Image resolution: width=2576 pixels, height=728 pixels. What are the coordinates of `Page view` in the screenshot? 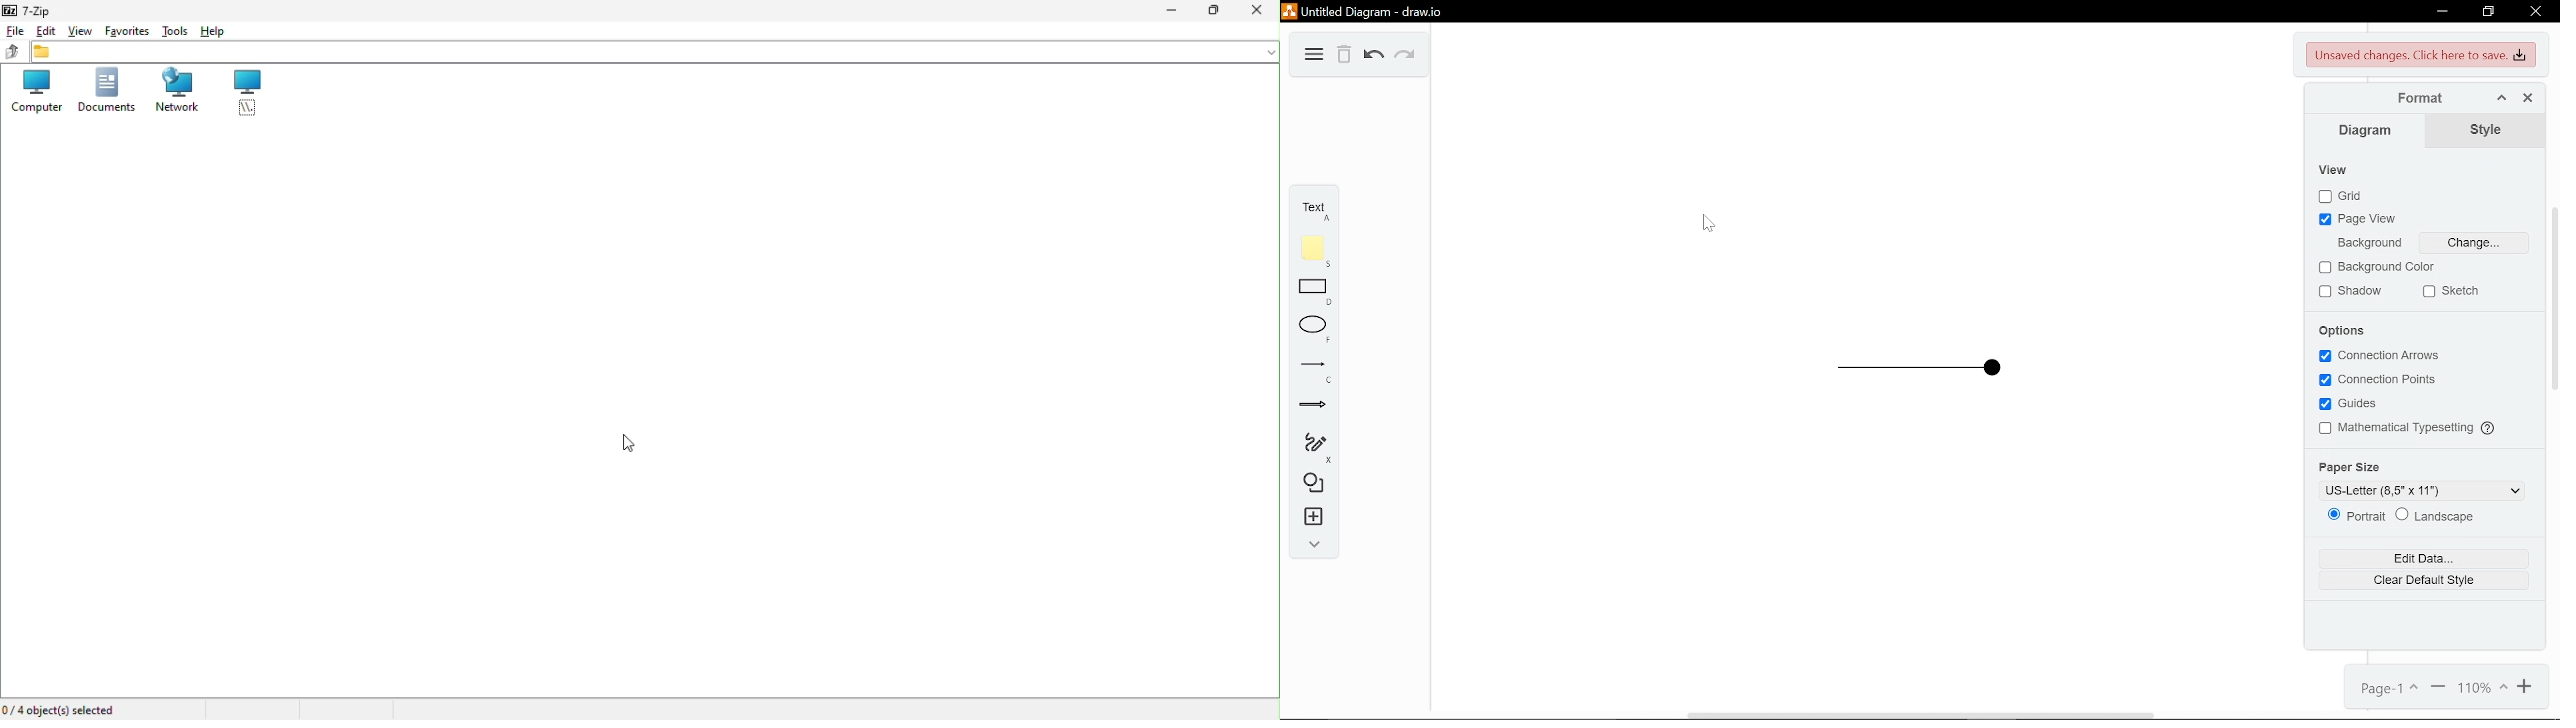 It's located at (2361, 221).